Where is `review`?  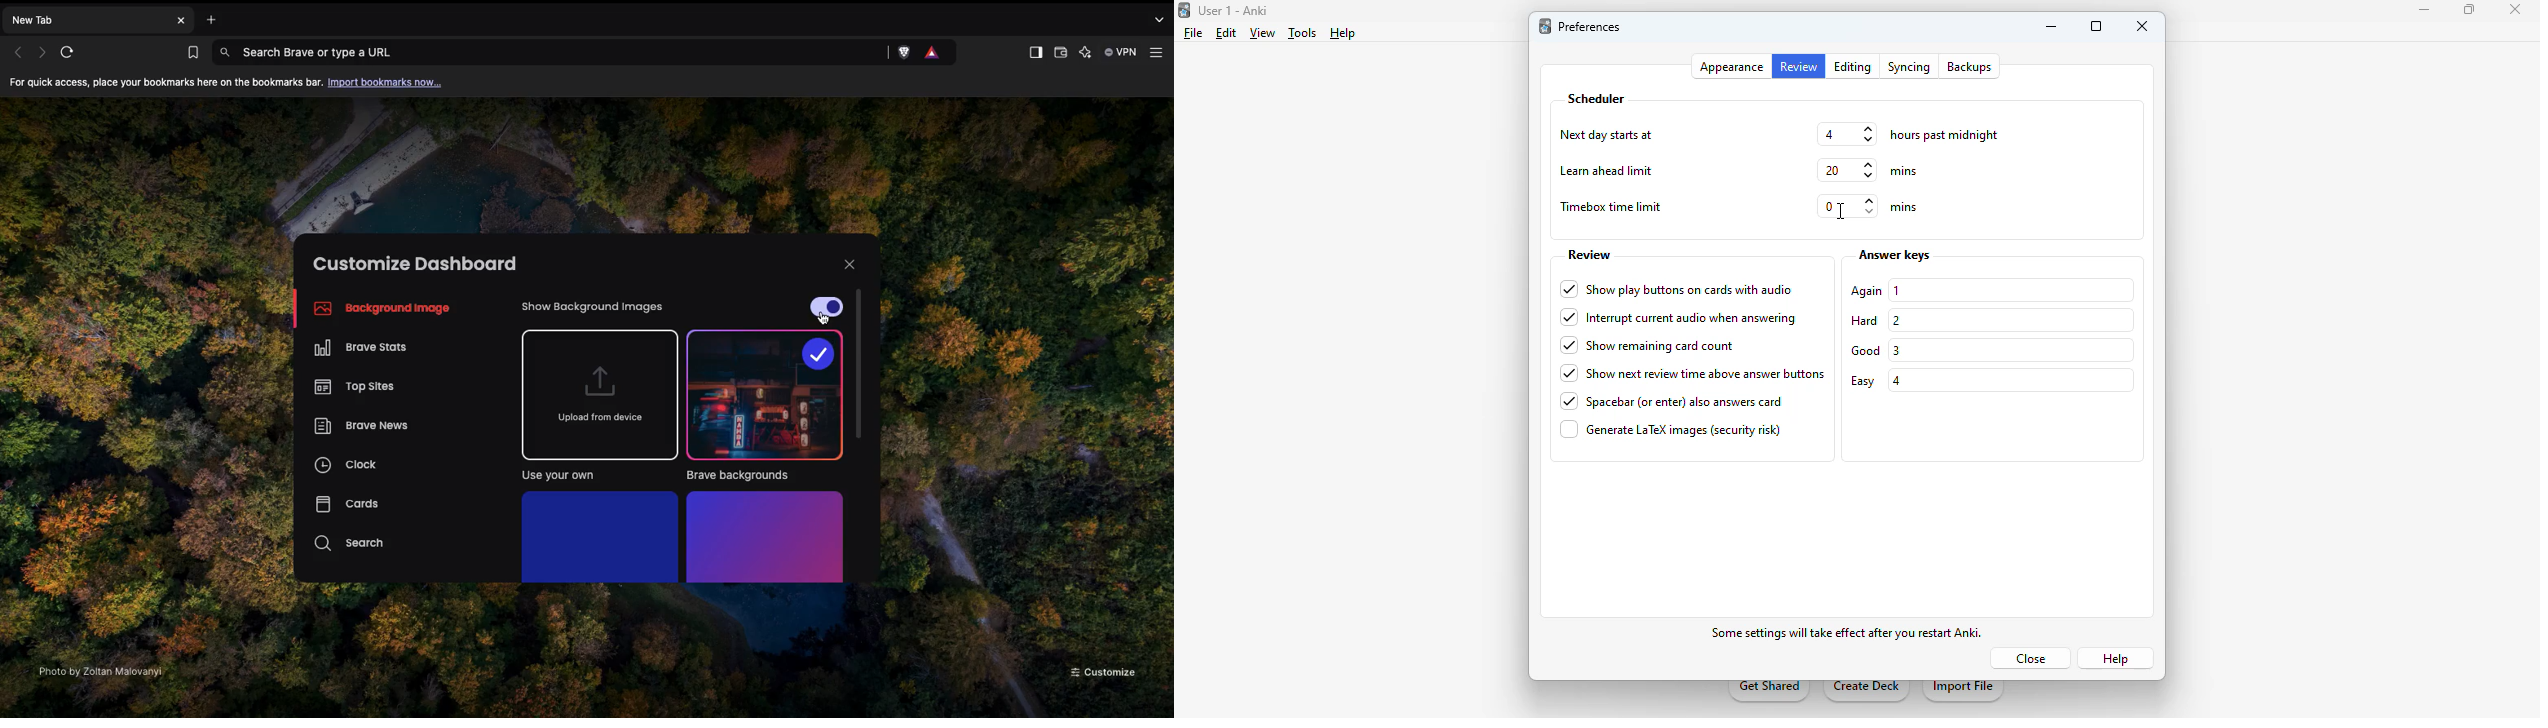
review is located at coordinates (1589, 256).